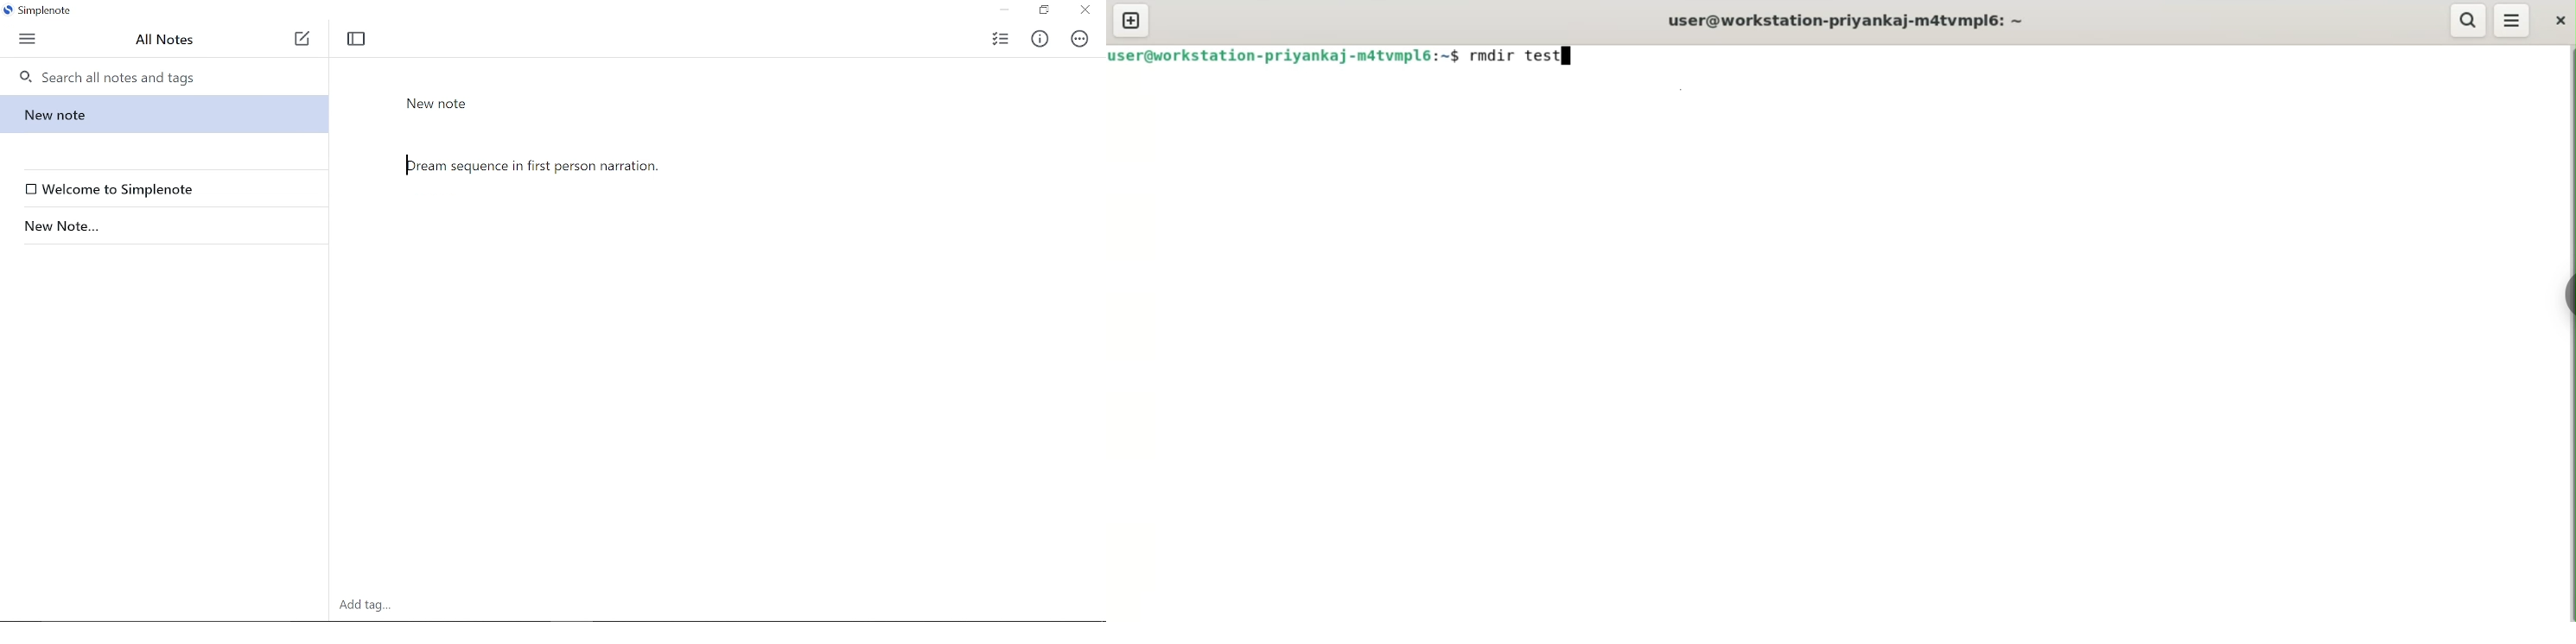  Describe the element at coordinates (437, 104) in the screenshot. I see `New Note` at that location.